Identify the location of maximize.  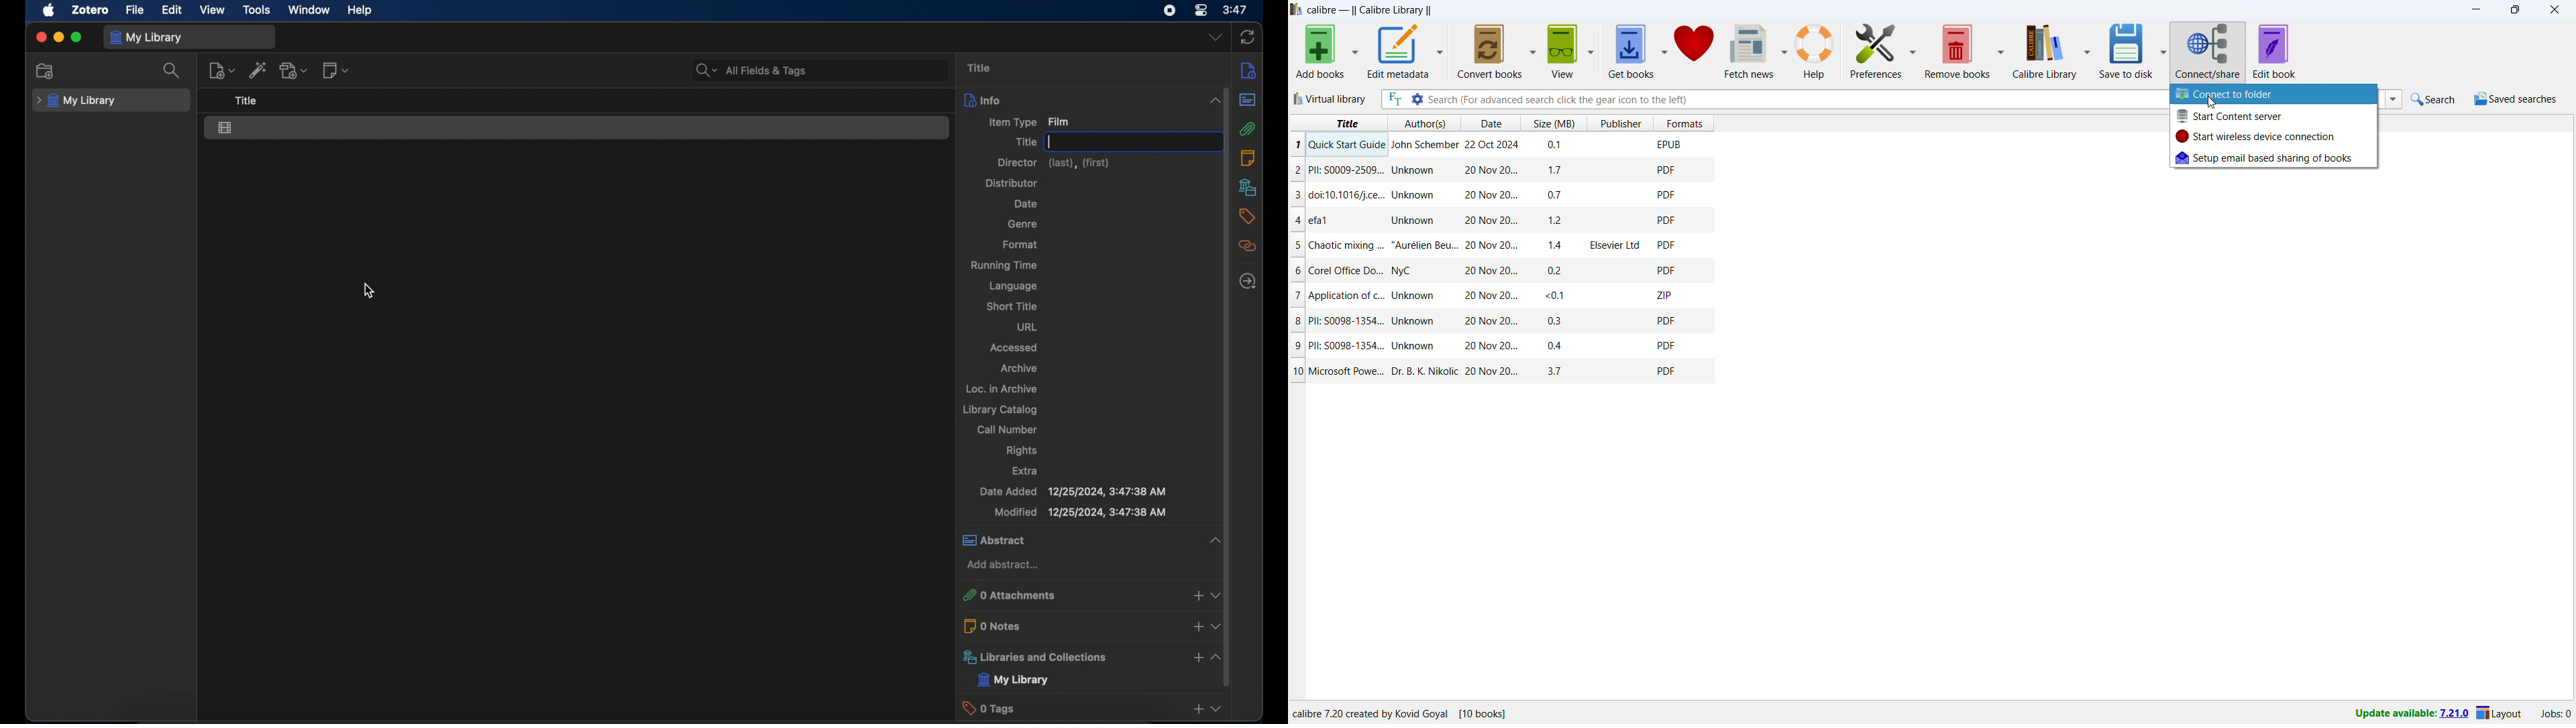
(77, 38).